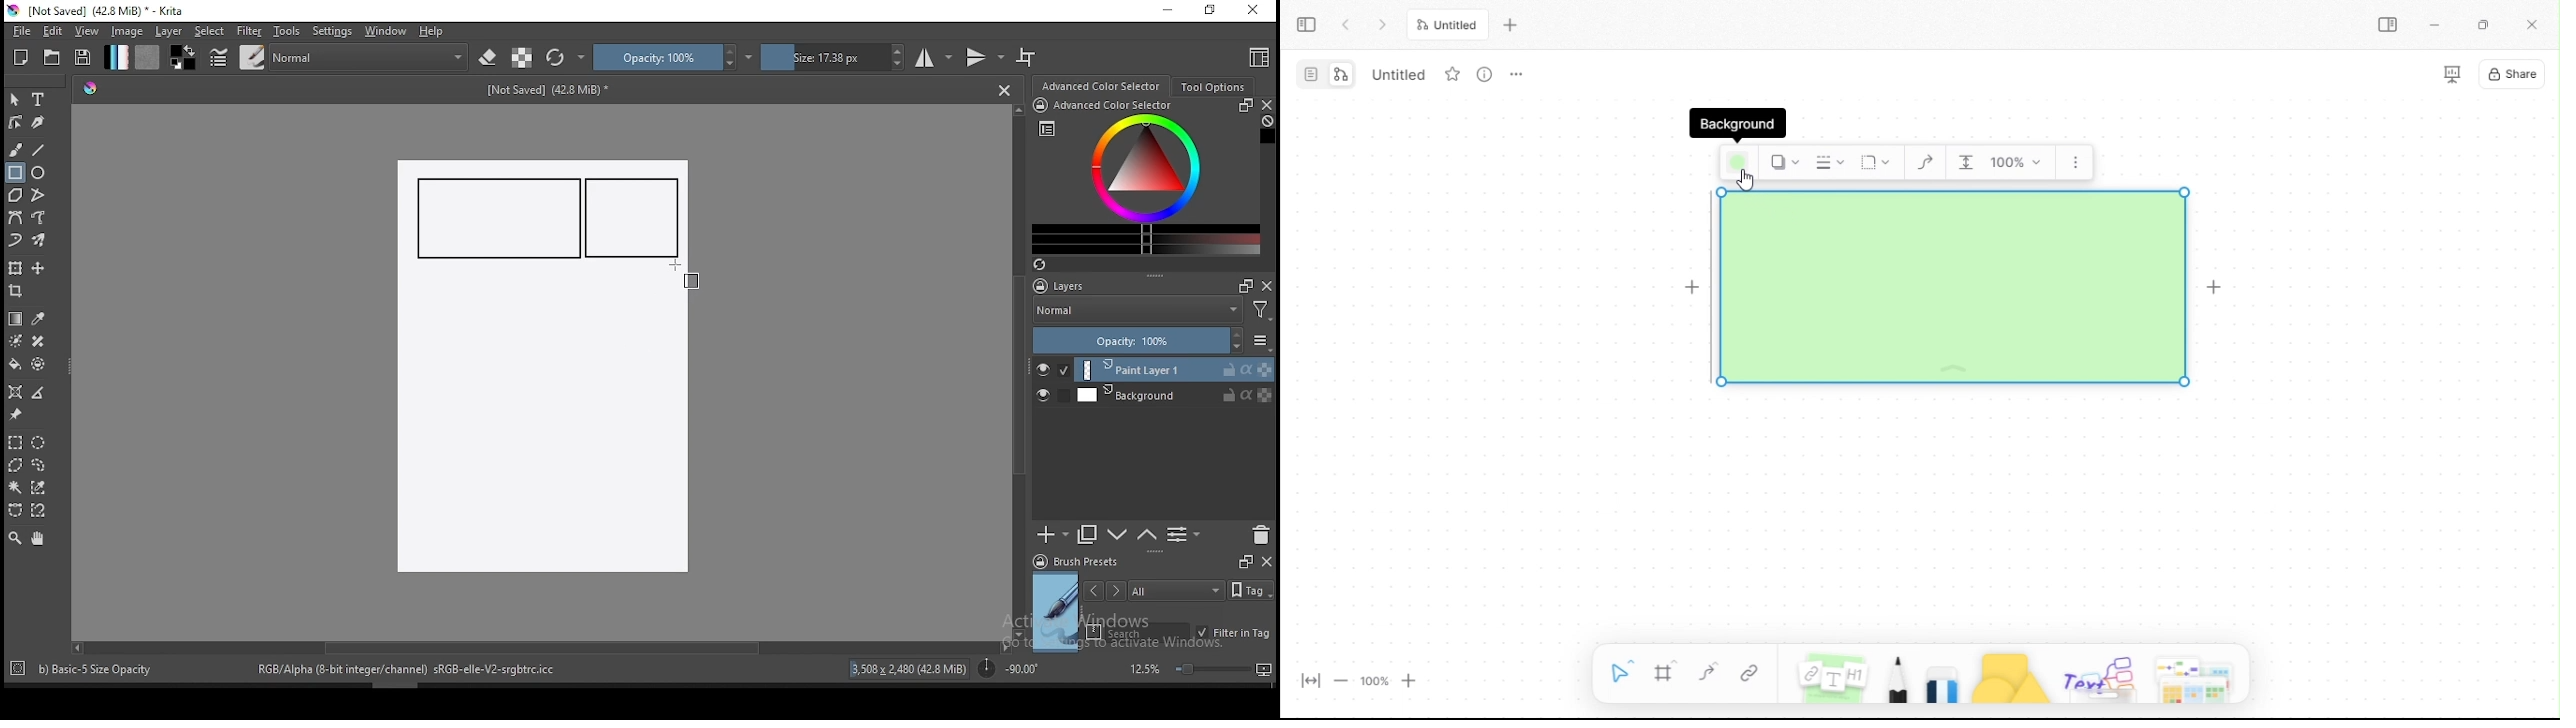 This screenshot has width=2576, height=728. Describe the element at coordinates (370, 57) in the screenshot. I see `blending mode` at that location.